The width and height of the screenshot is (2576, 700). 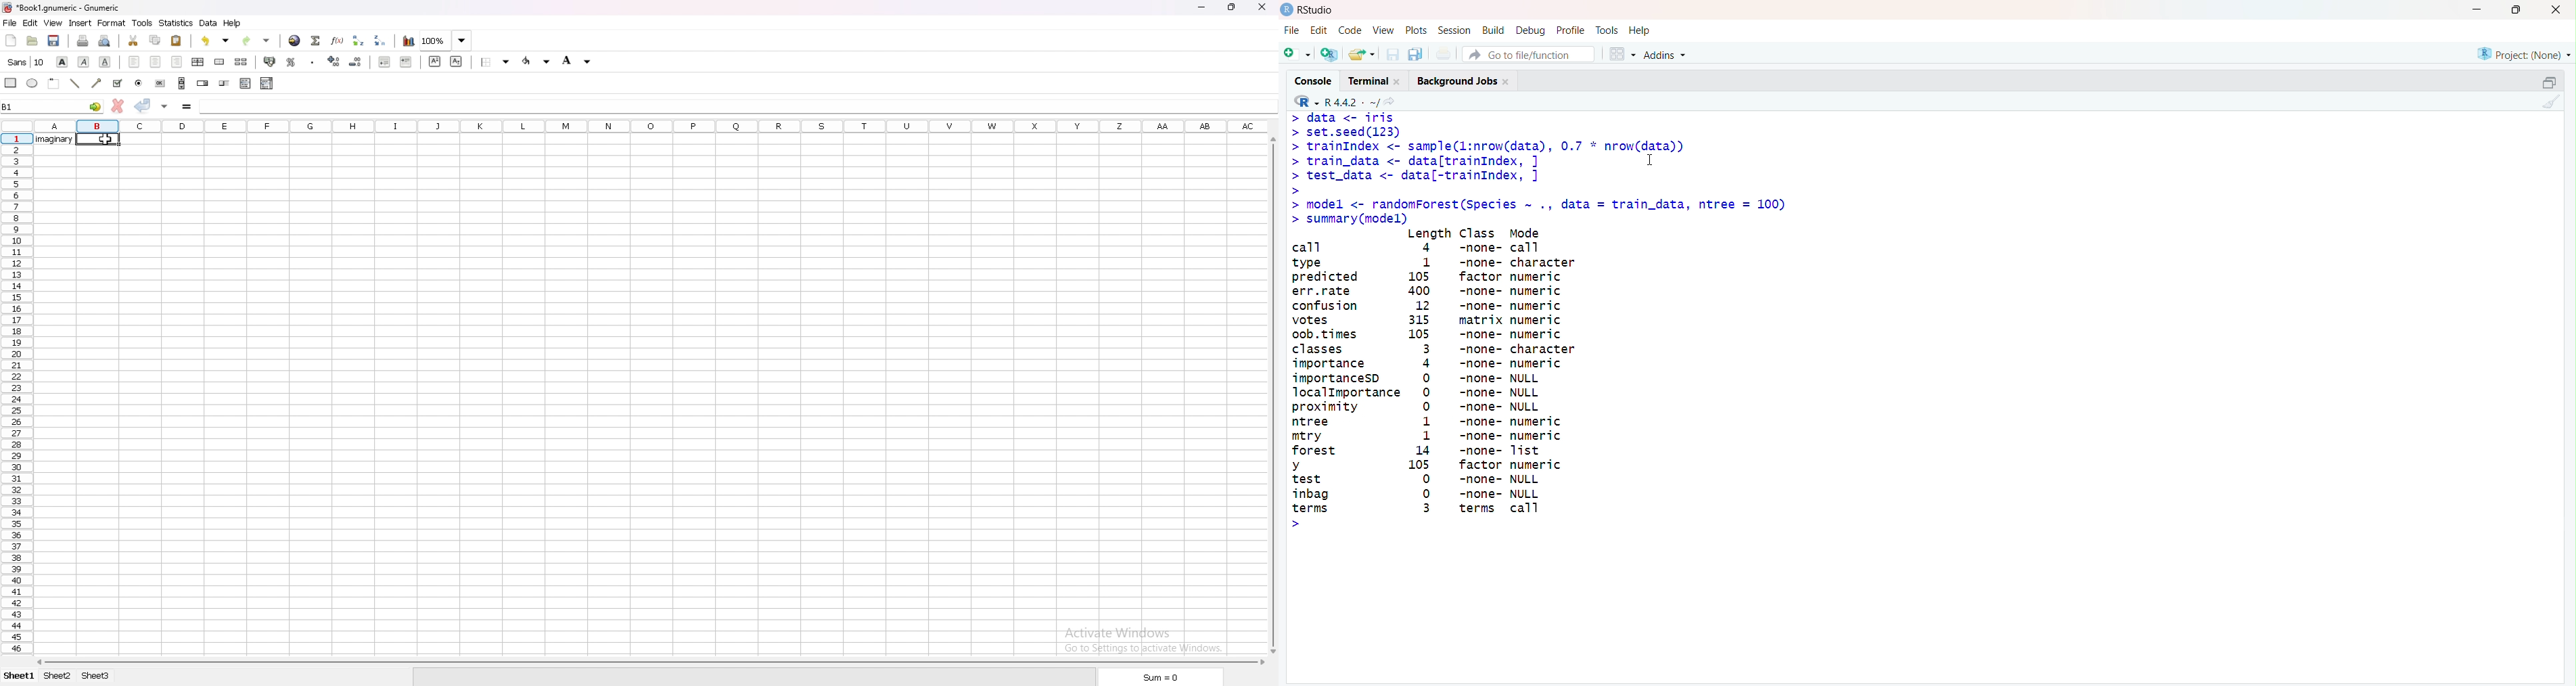 I want to click on Go to file/function, so click(x=1527, y=52).